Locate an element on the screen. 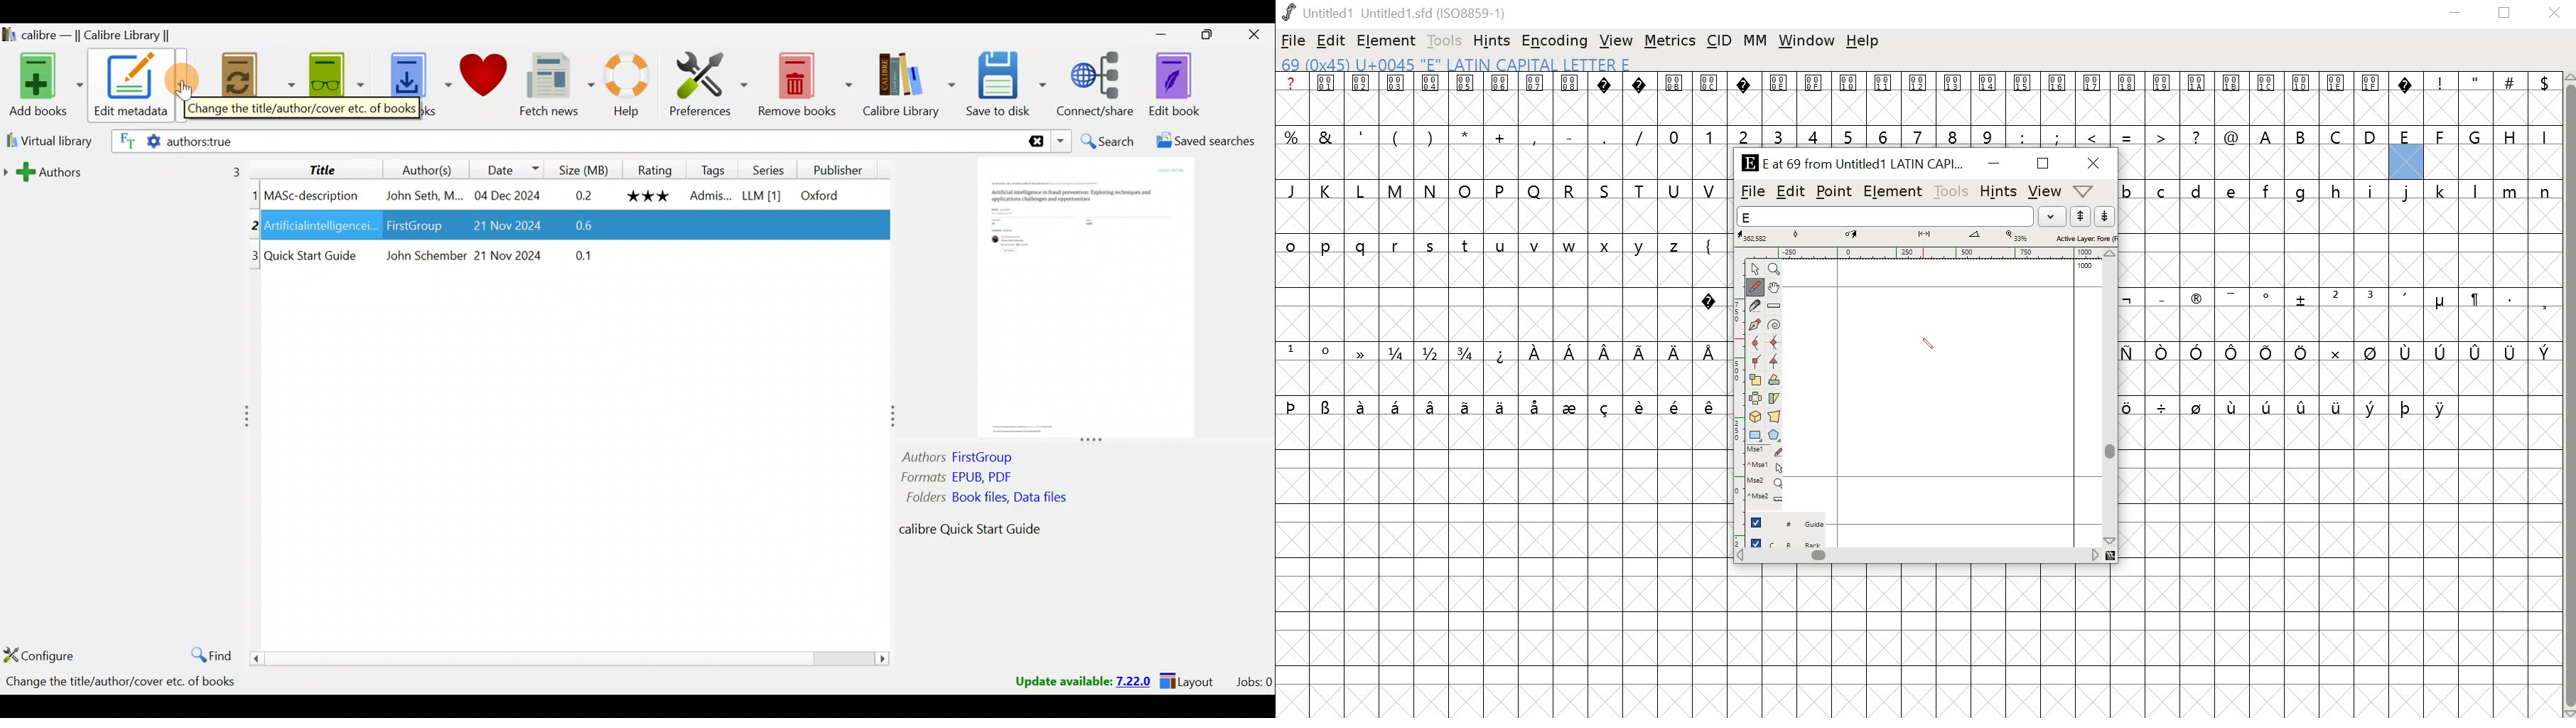 Image resolution: width=2576 pixels, height=728 pixels. Rotate is located at coordinates (1775, 380).